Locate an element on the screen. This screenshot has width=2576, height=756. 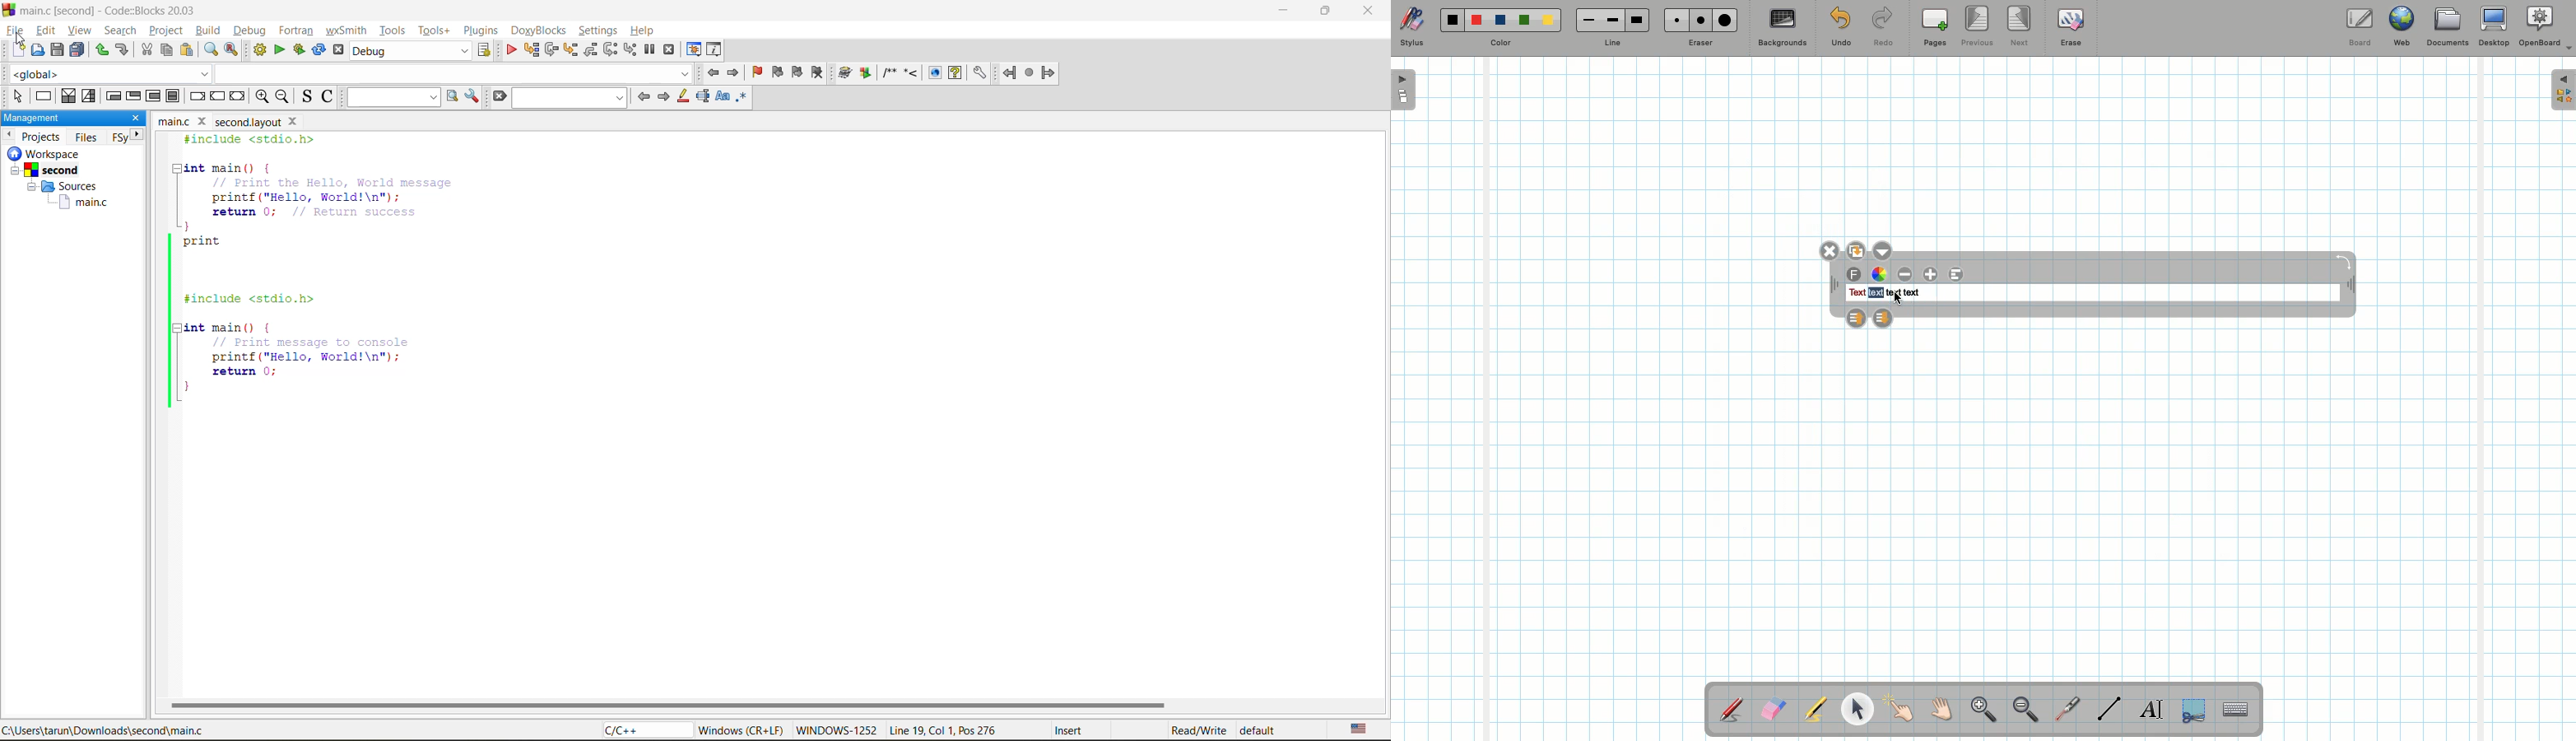
exit condition loop is located at coordinates (134, 97).